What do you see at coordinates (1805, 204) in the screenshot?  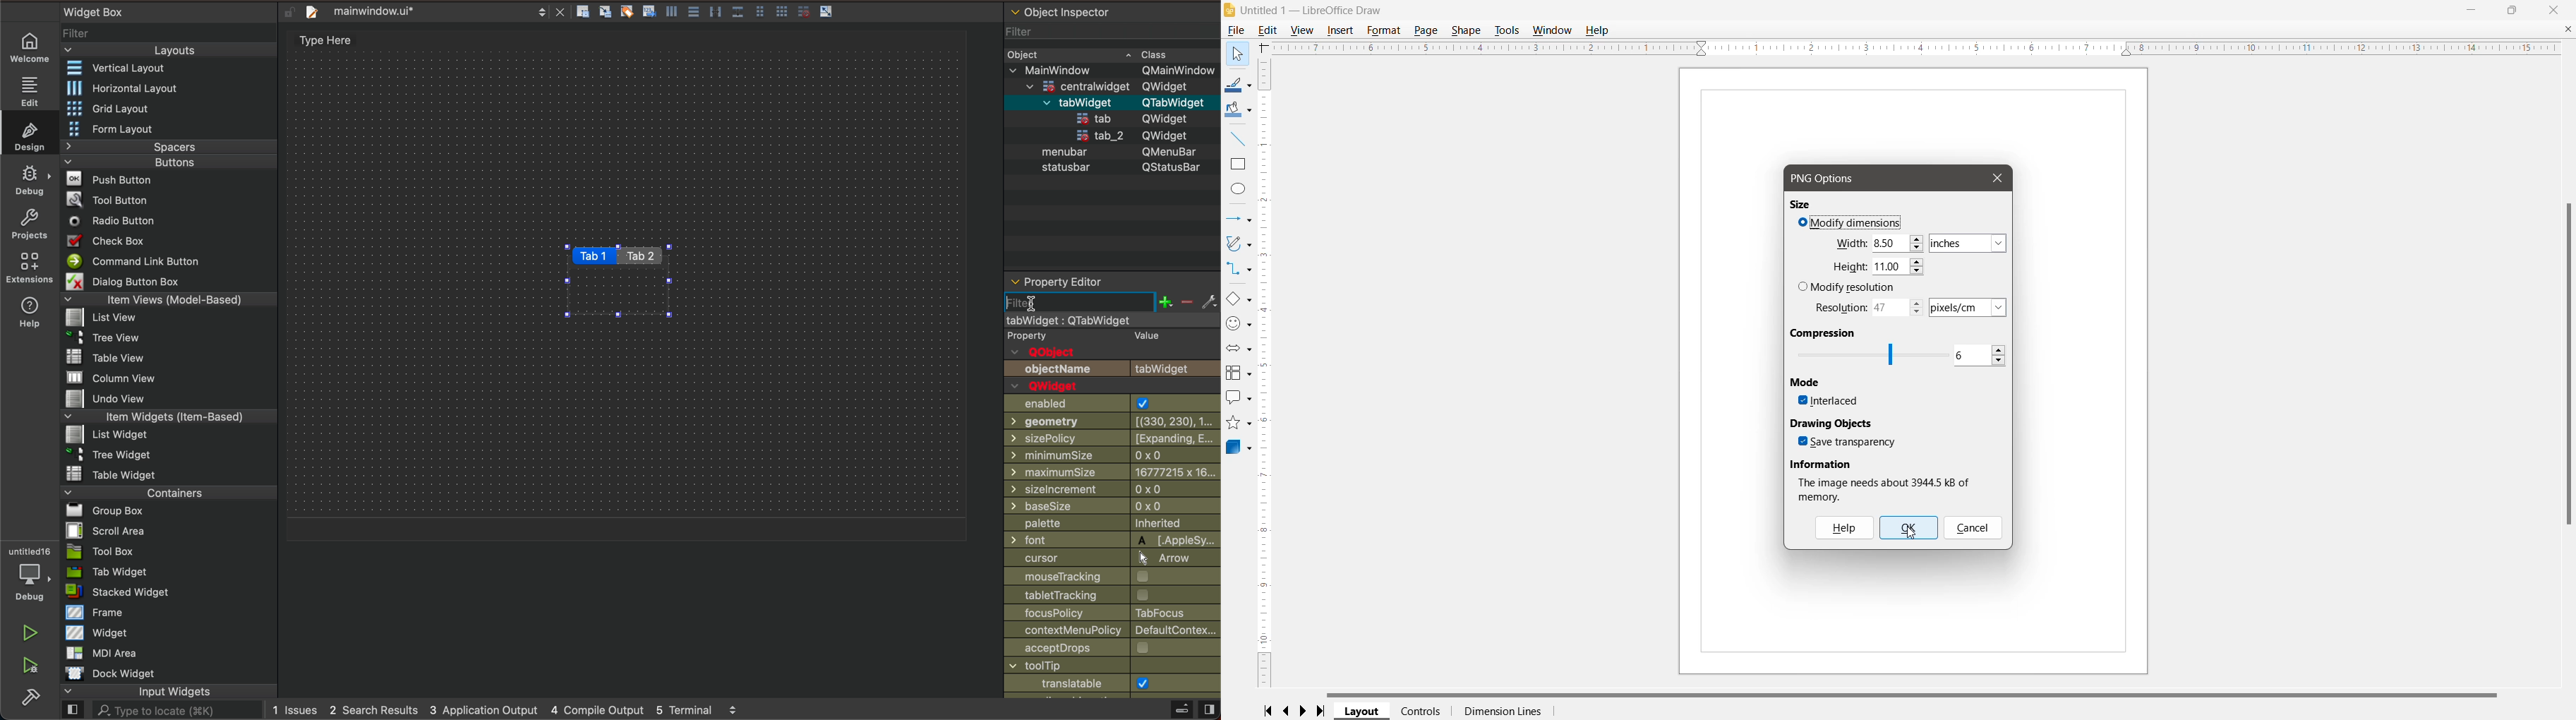 I see `Size` at bounding box center [1805, 204].